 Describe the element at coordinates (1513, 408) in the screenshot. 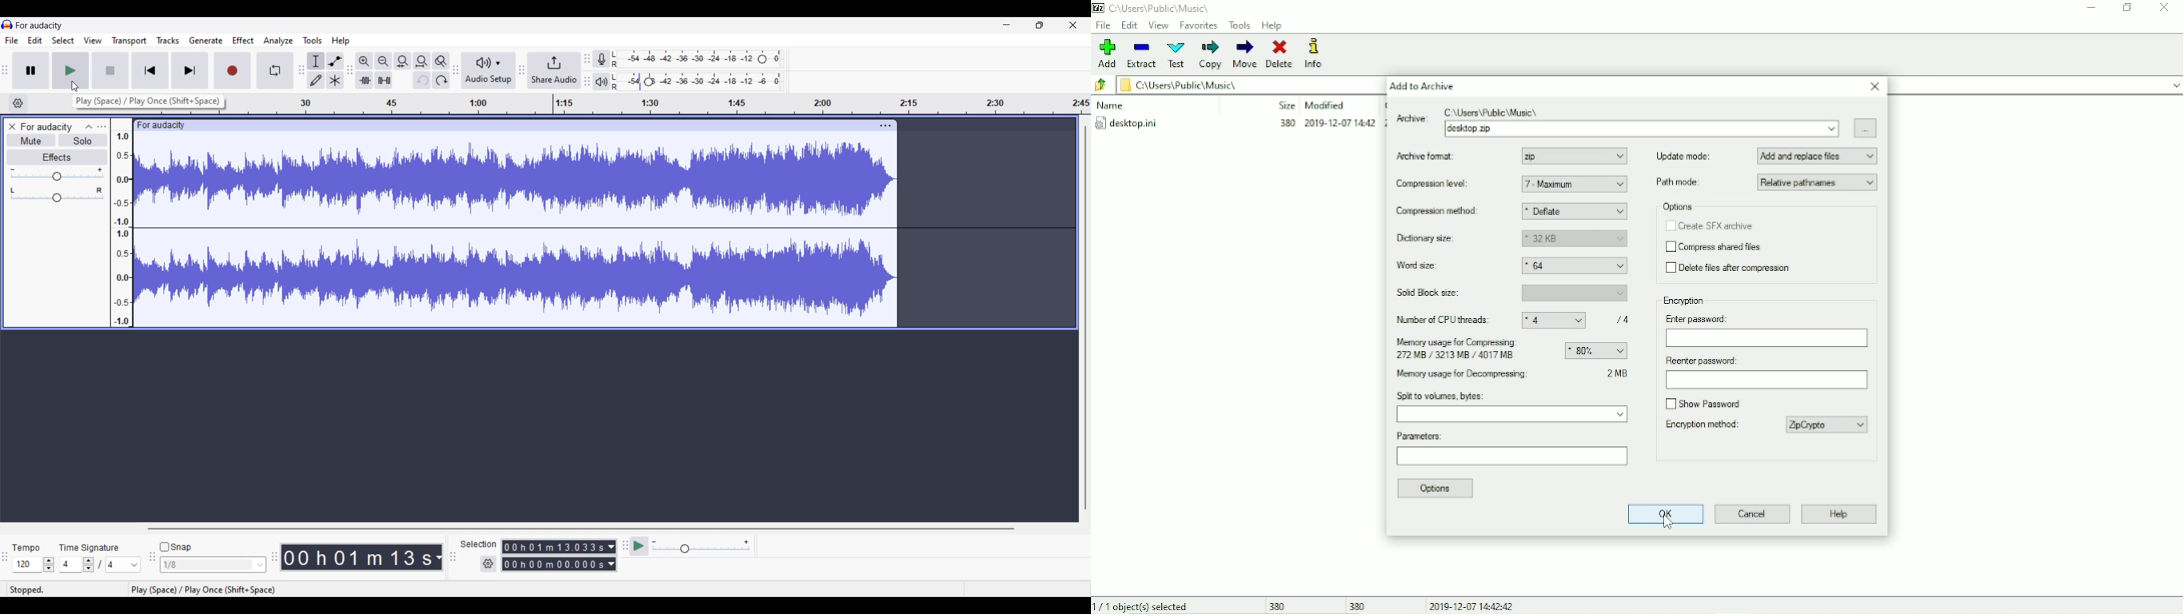

I see `Split to volumes` at that location.